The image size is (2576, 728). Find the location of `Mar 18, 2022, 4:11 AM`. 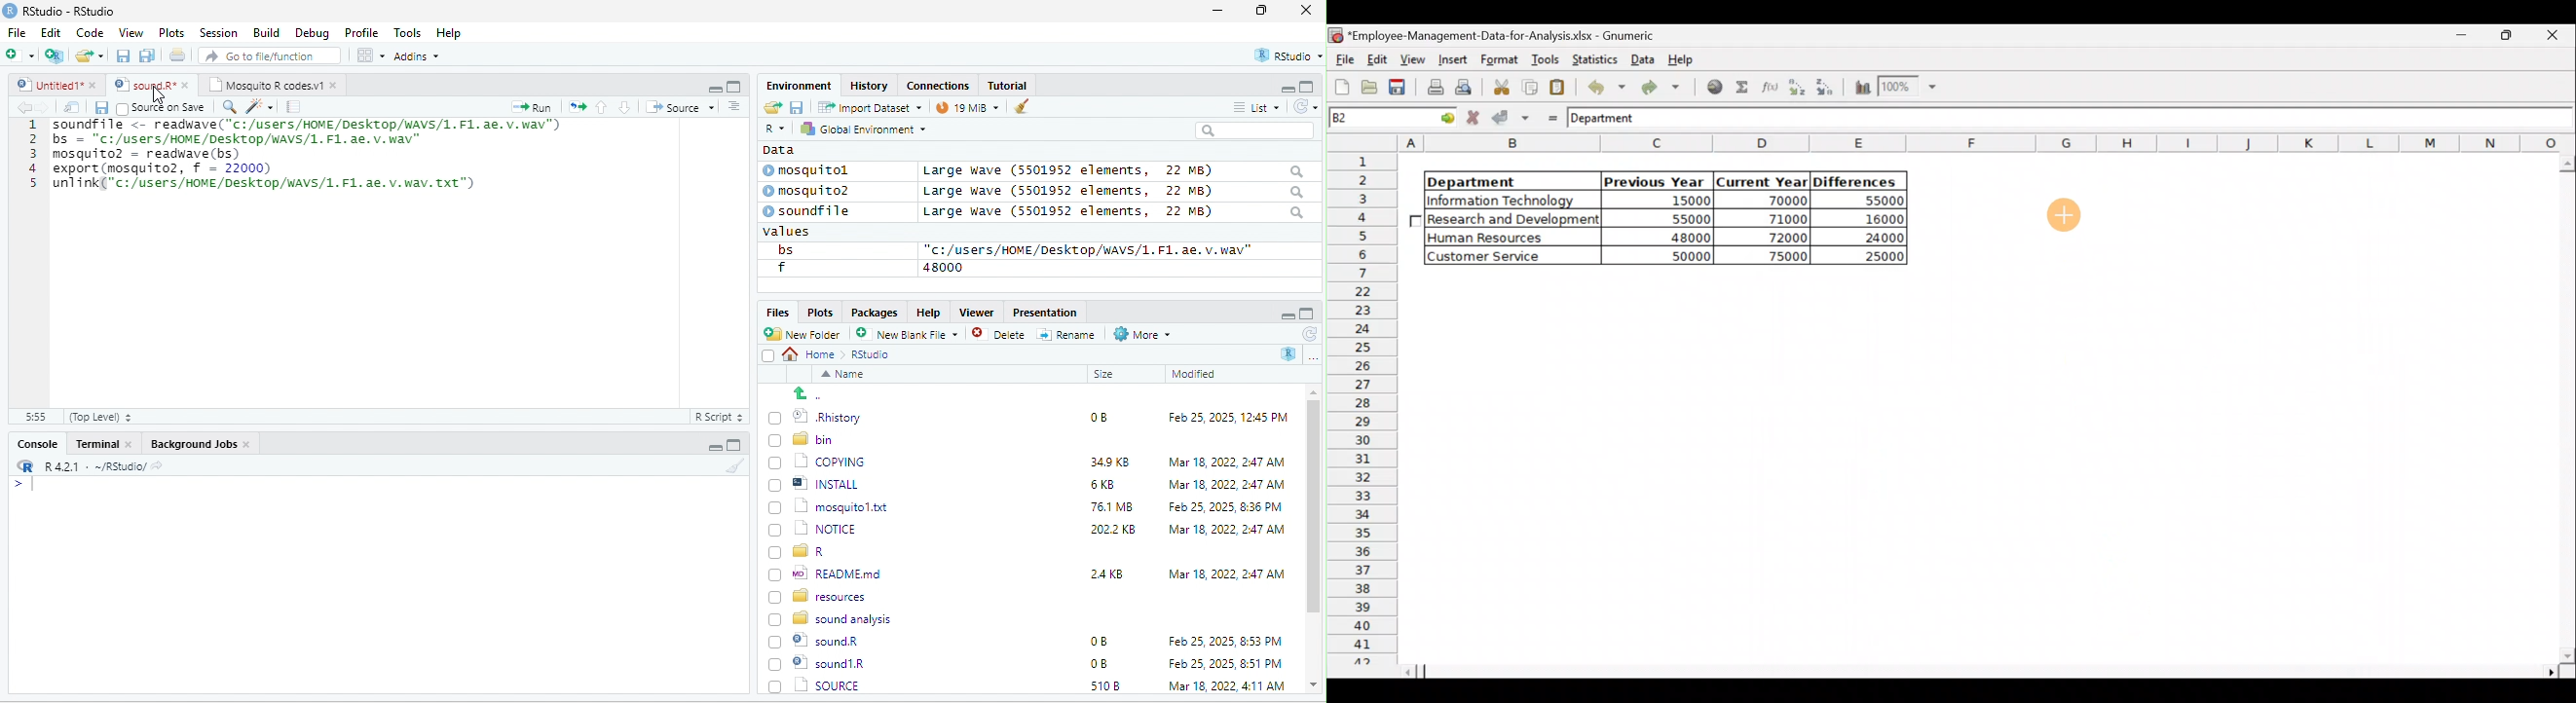

Mar 18, 2022, 4:11 AM is located at coordinates (1225, 663).